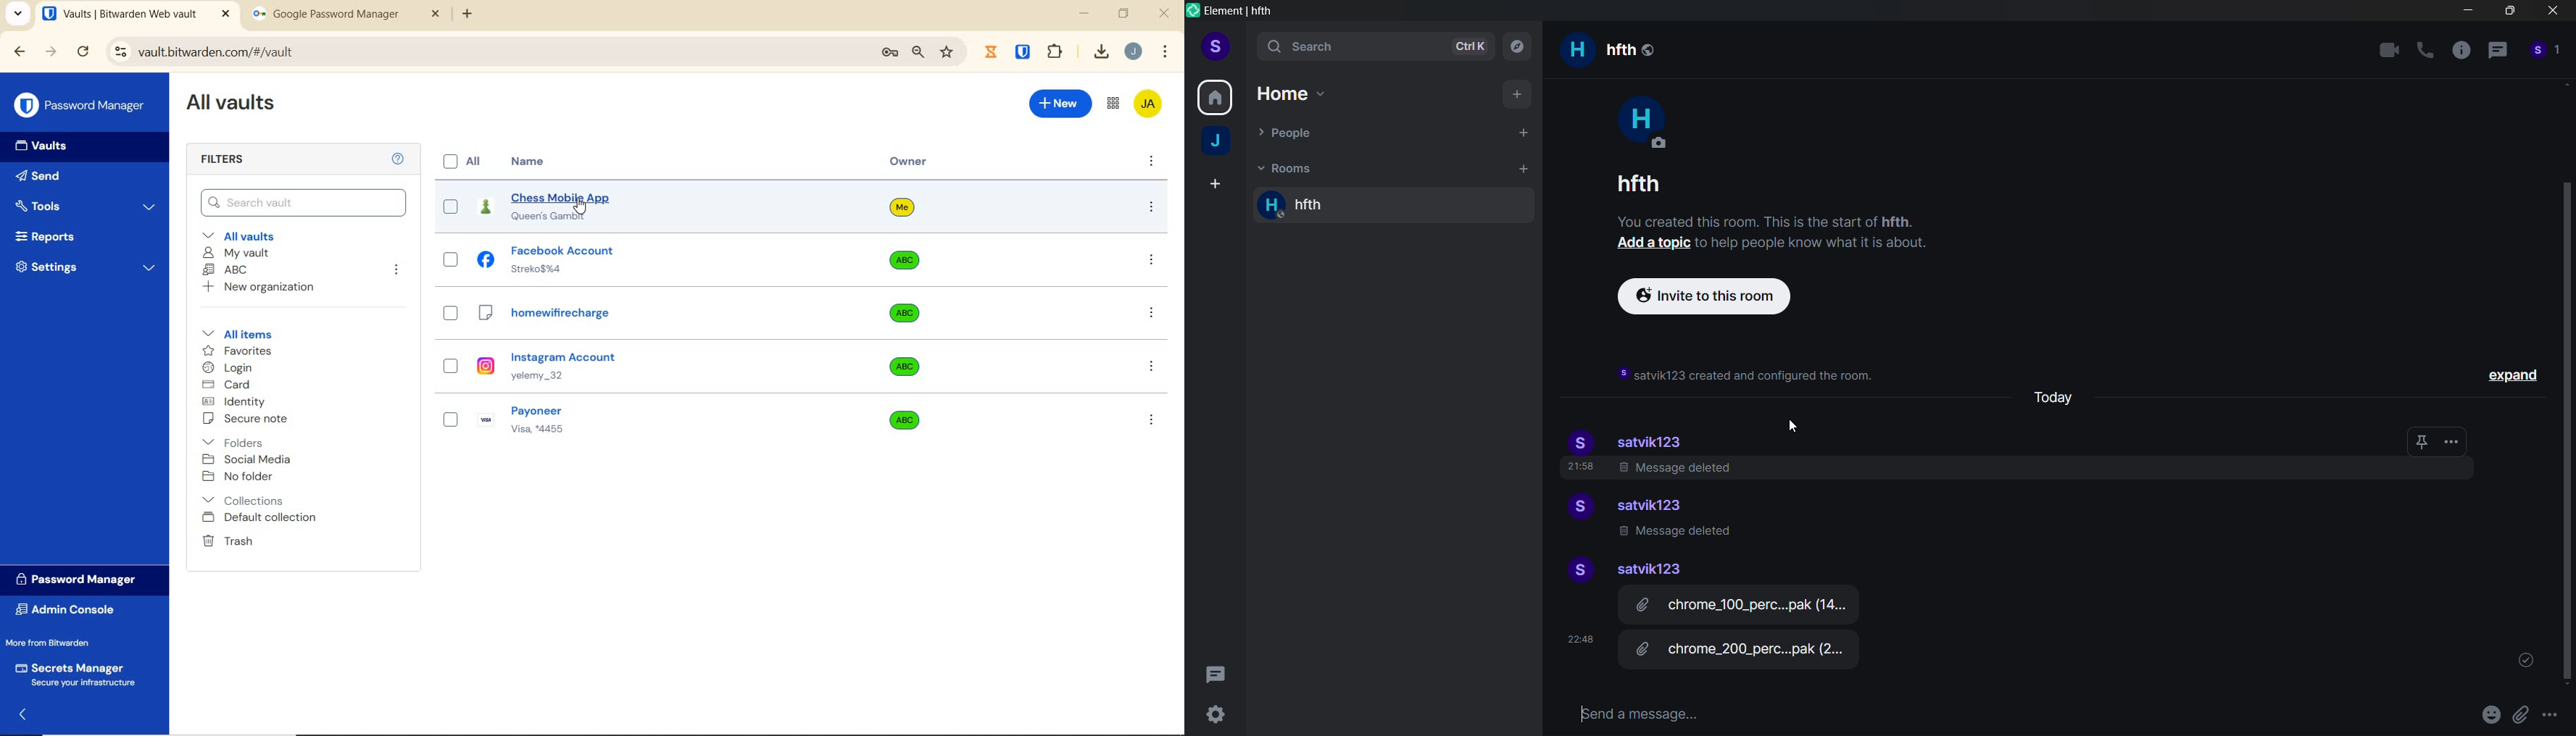 The width and height of the screenshot is (2576, 756). Describe the element at coordinates (1626, 568) in the screenshot. I see `User` at that location.